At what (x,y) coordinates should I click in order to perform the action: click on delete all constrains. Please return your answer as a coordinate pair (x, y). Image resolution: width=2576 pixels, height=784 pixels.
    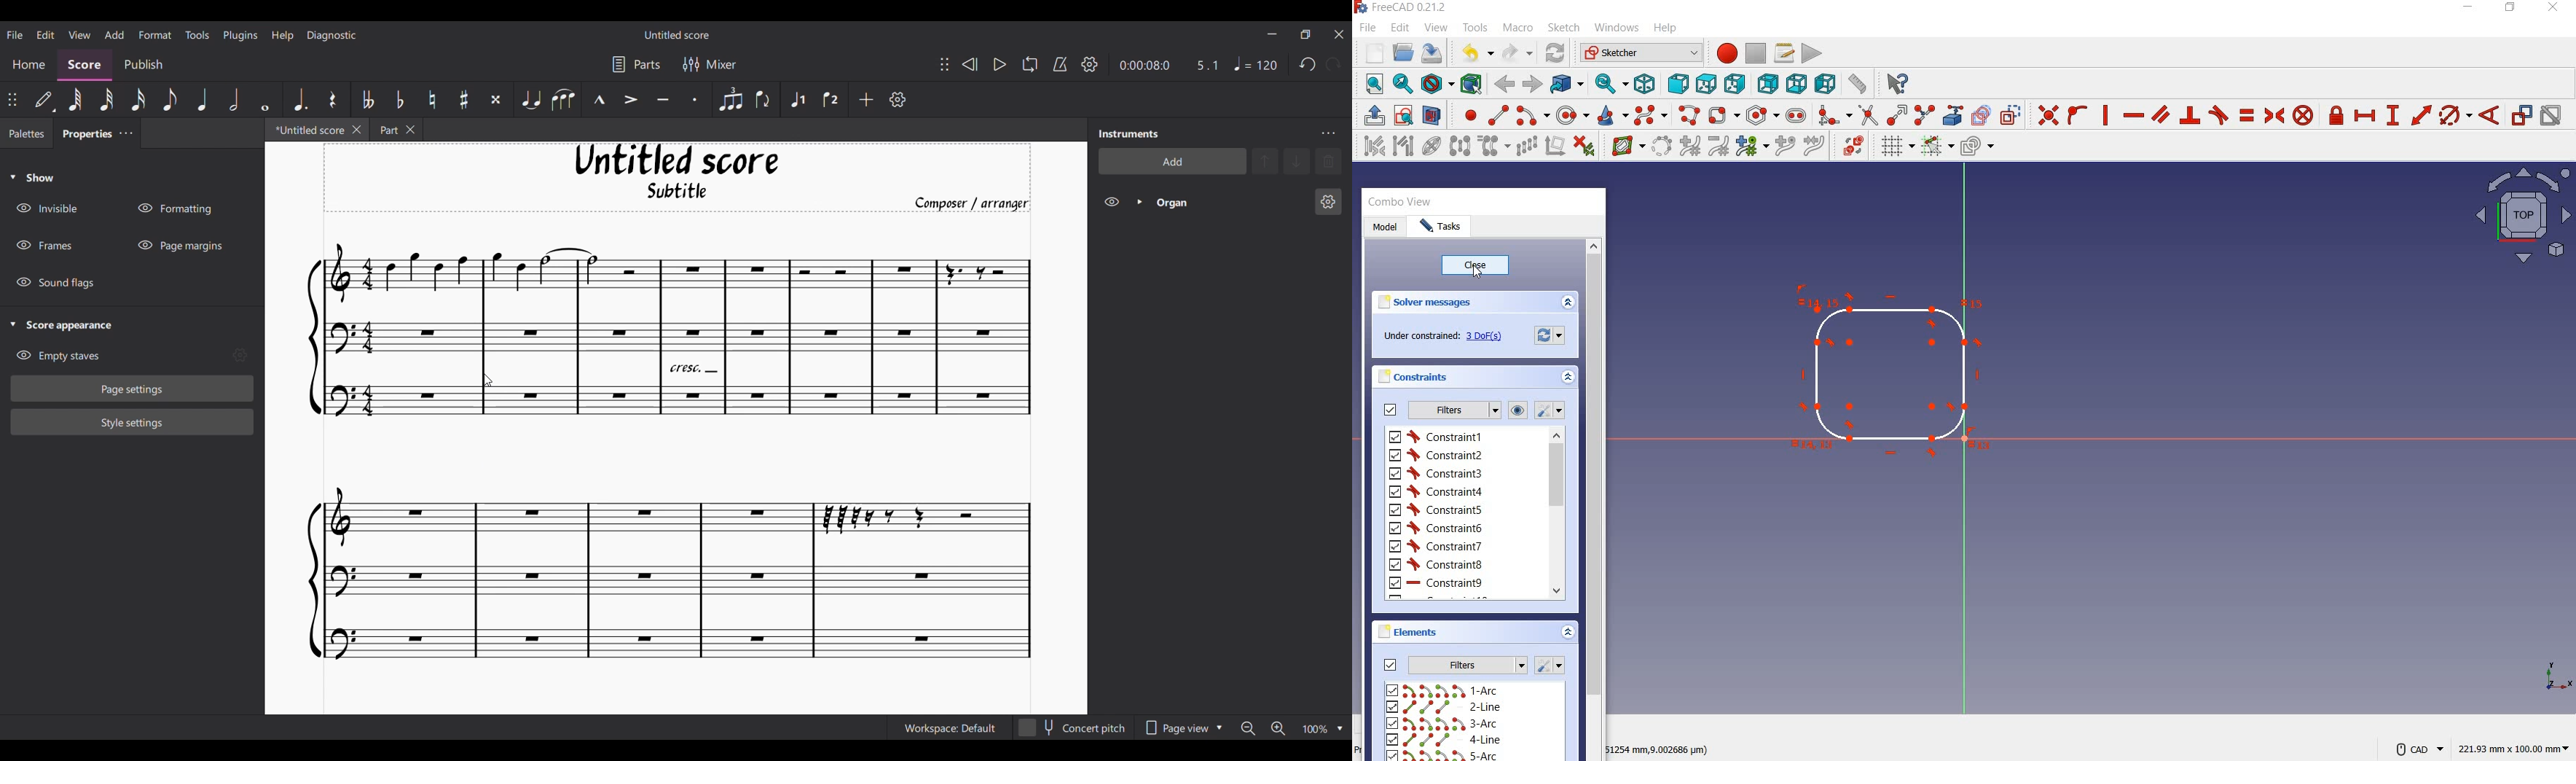
    Looking at the image, I should click on (1584, 147).